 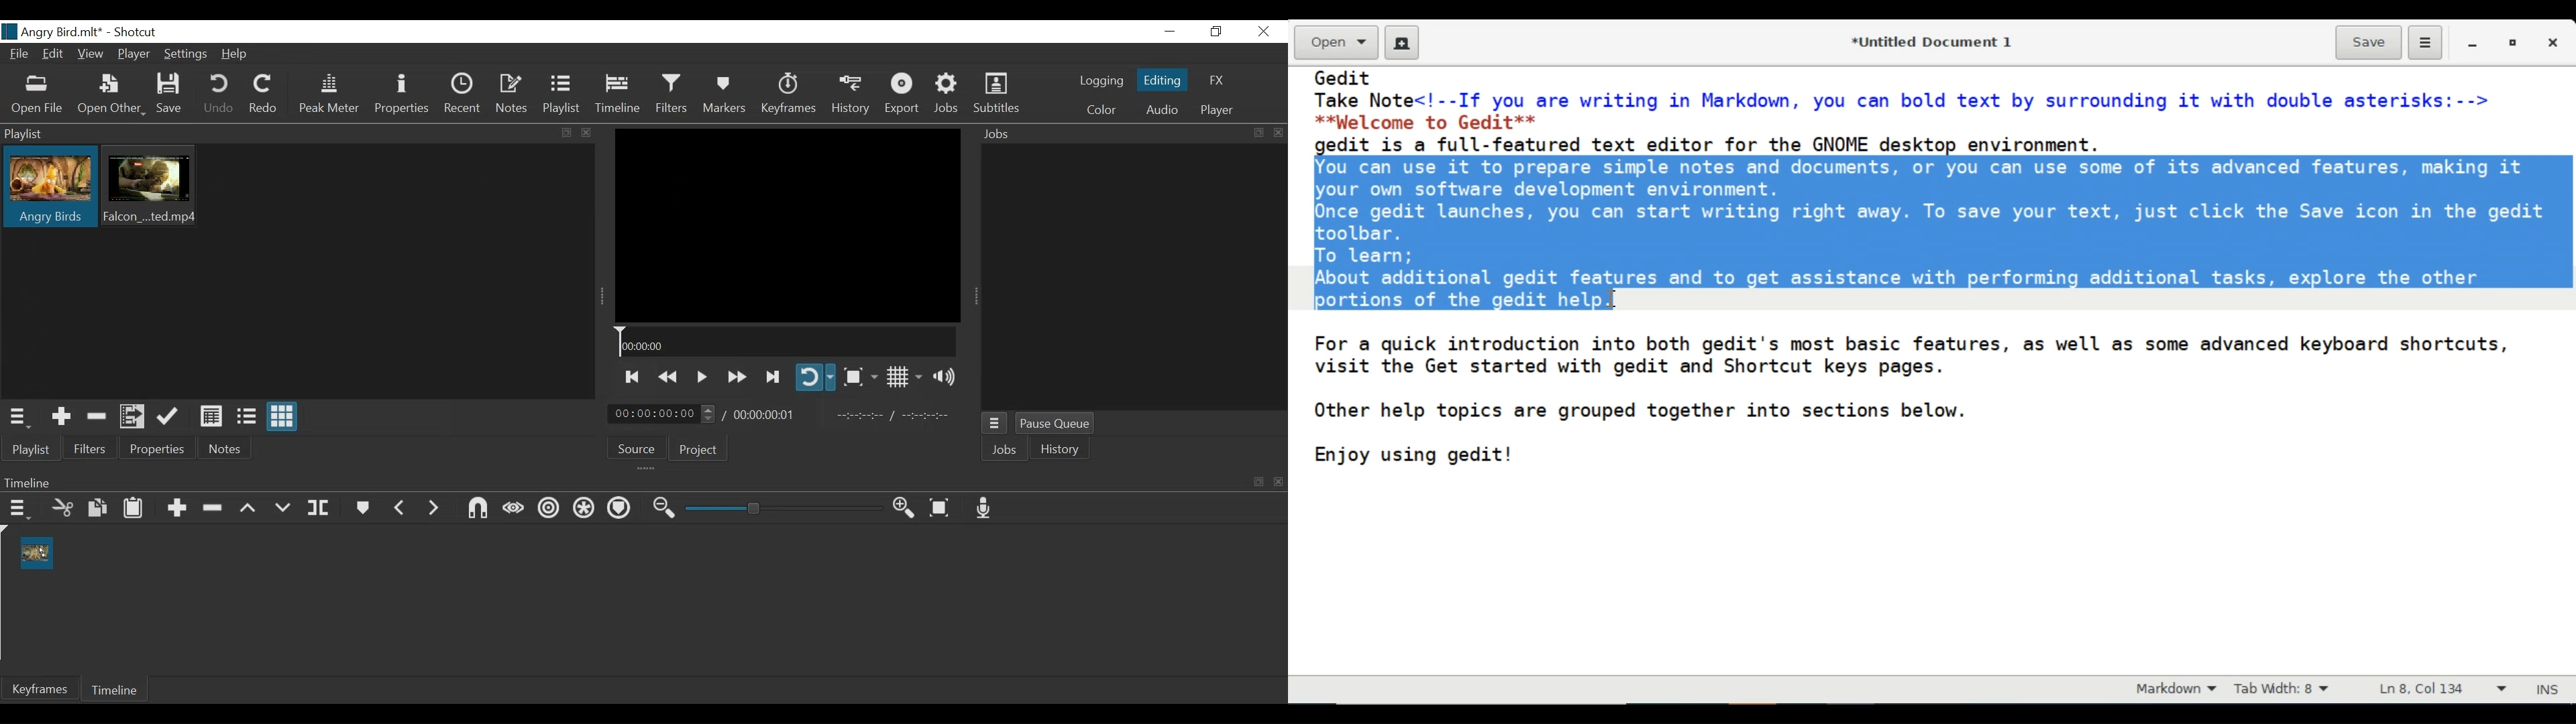 I want to click on Keyframes, so click(x=788, y=95).